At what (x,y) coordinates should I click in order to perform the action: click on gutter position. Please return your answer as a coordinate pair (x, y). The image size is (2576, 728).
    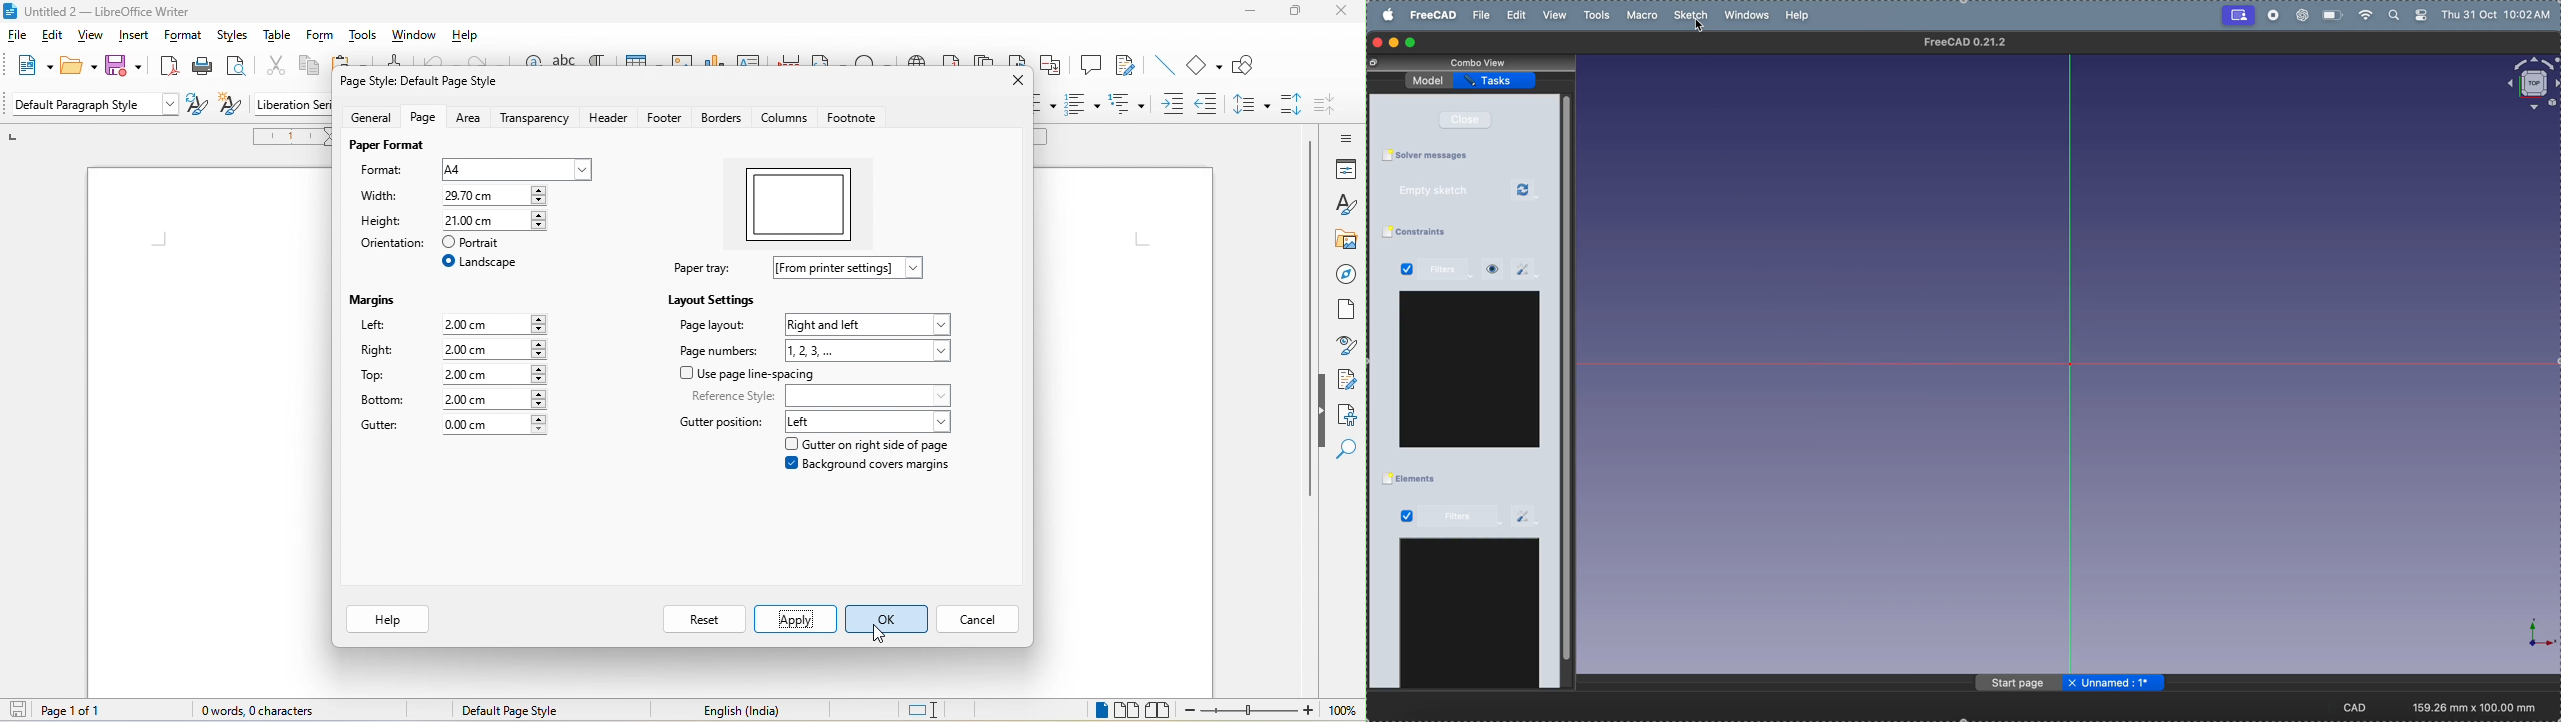
    Looking at the image, I should click on (721, 422).